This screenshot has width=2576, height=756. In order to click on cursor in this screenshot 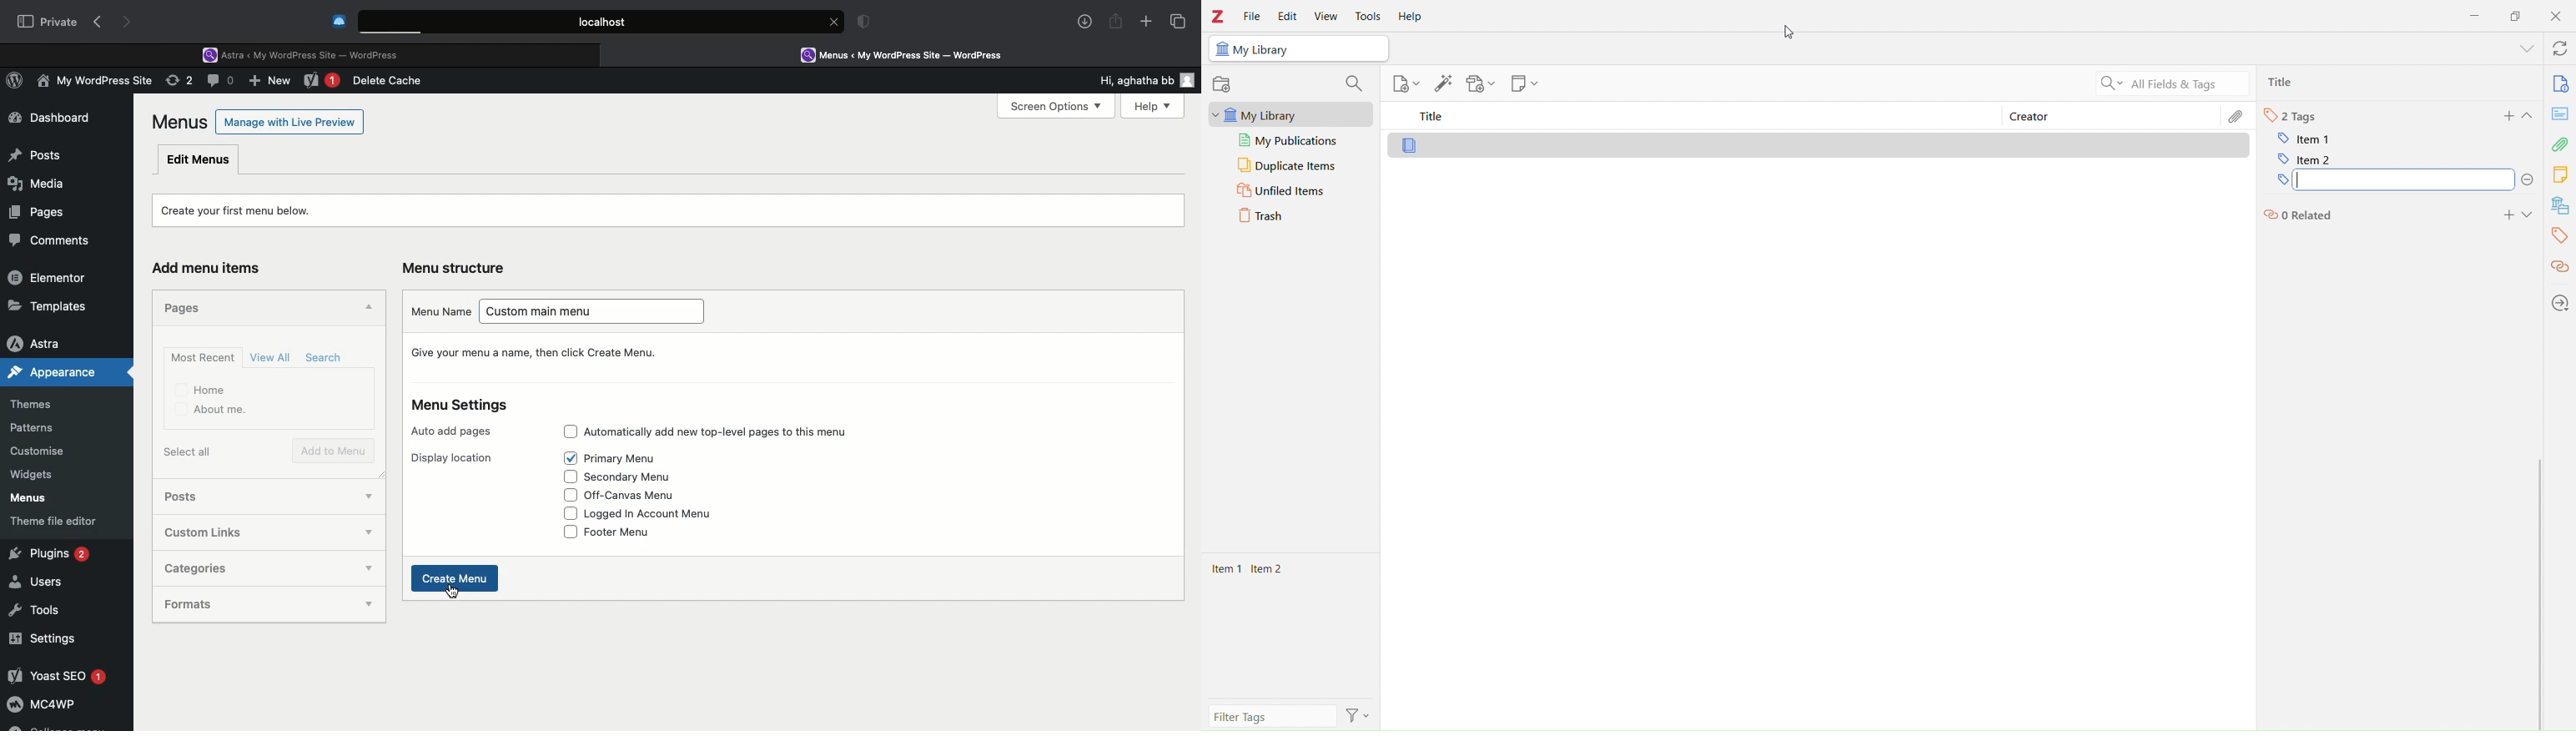, I will do `click(1783, 32)`.